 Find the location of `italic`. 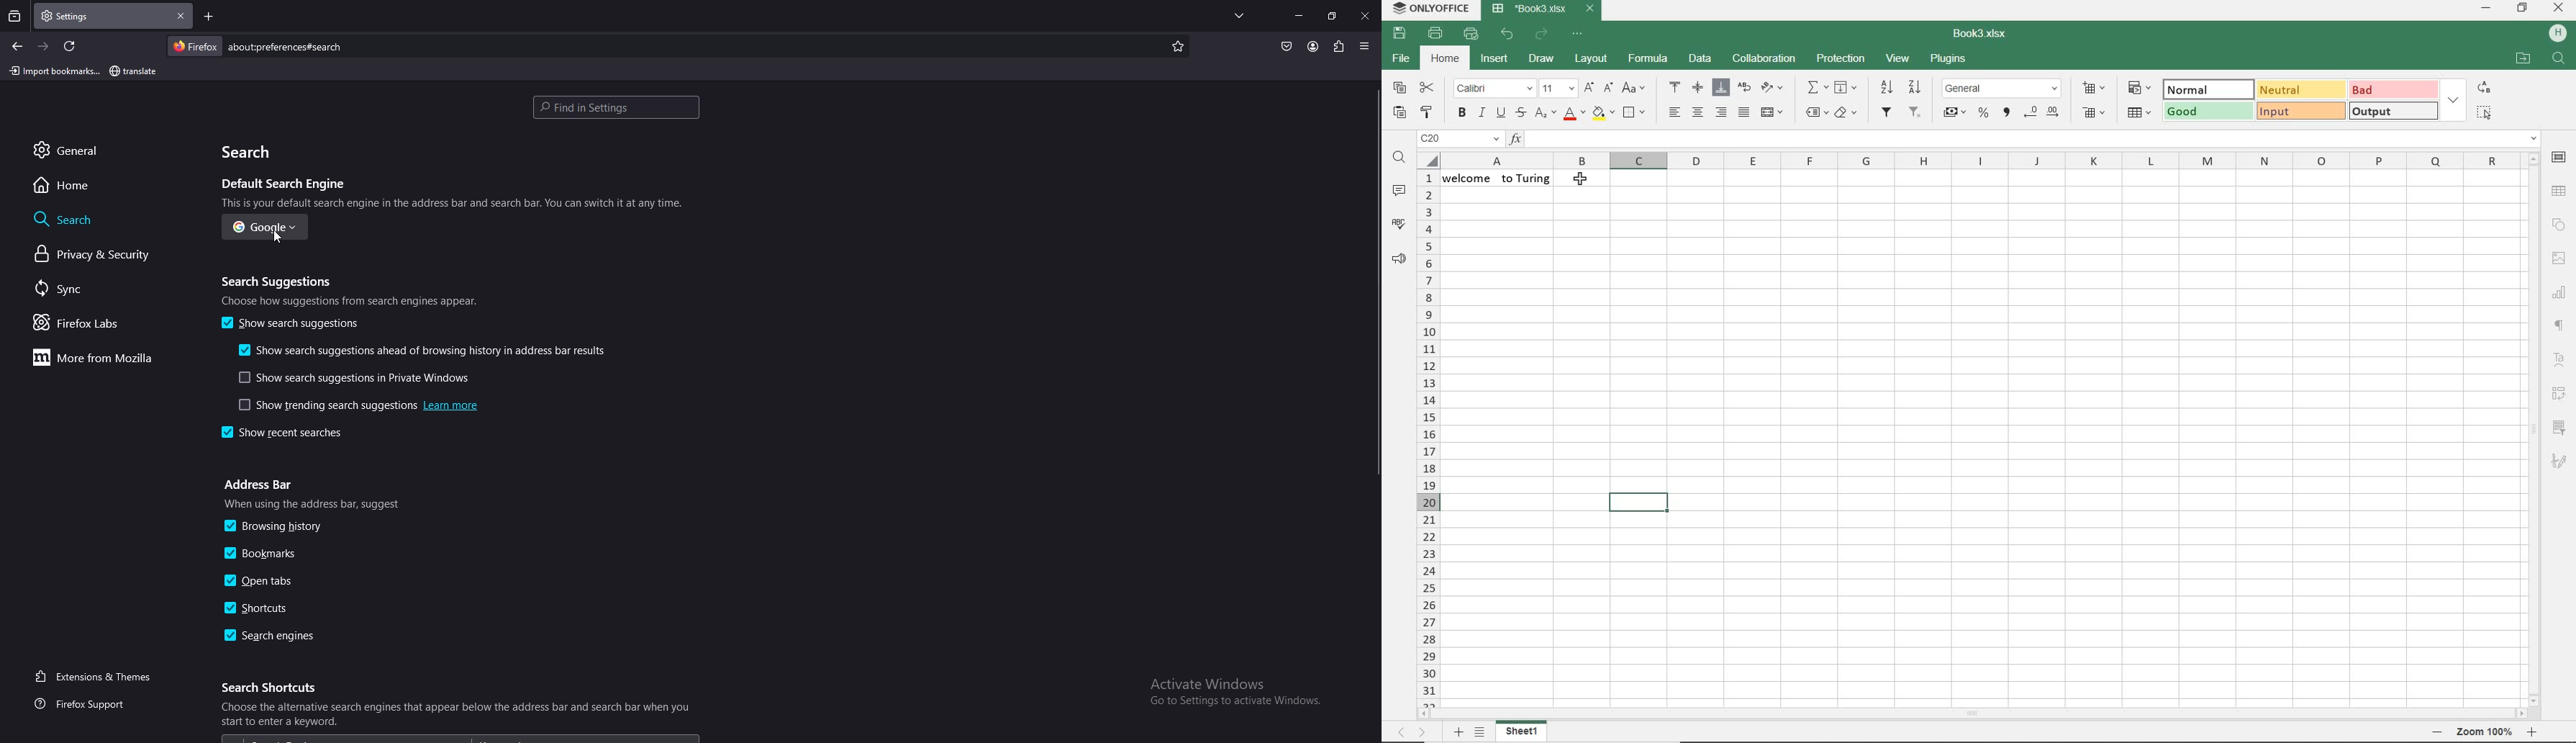

italic is located at coordinates (1482, 113).